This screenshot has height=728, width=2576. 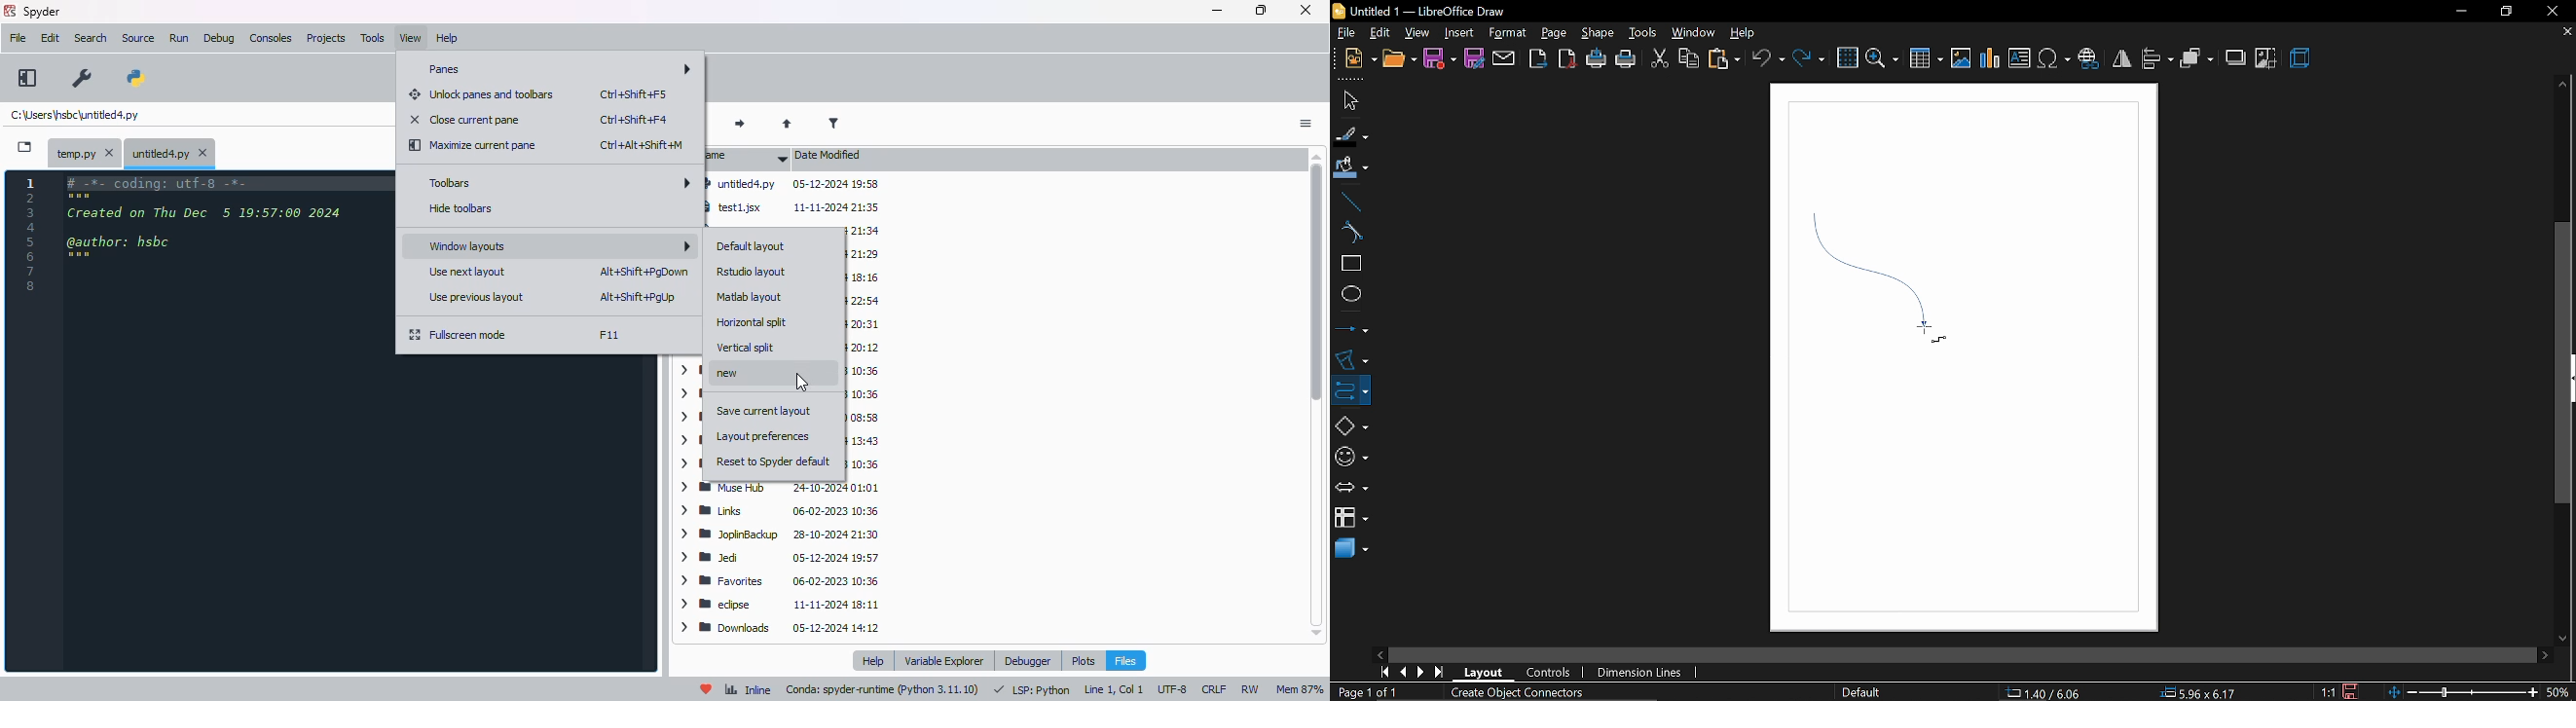 What do you see at coordinates (866, 277) in the screenshot?
I see `Zotero` at bounding box center [866, 277].